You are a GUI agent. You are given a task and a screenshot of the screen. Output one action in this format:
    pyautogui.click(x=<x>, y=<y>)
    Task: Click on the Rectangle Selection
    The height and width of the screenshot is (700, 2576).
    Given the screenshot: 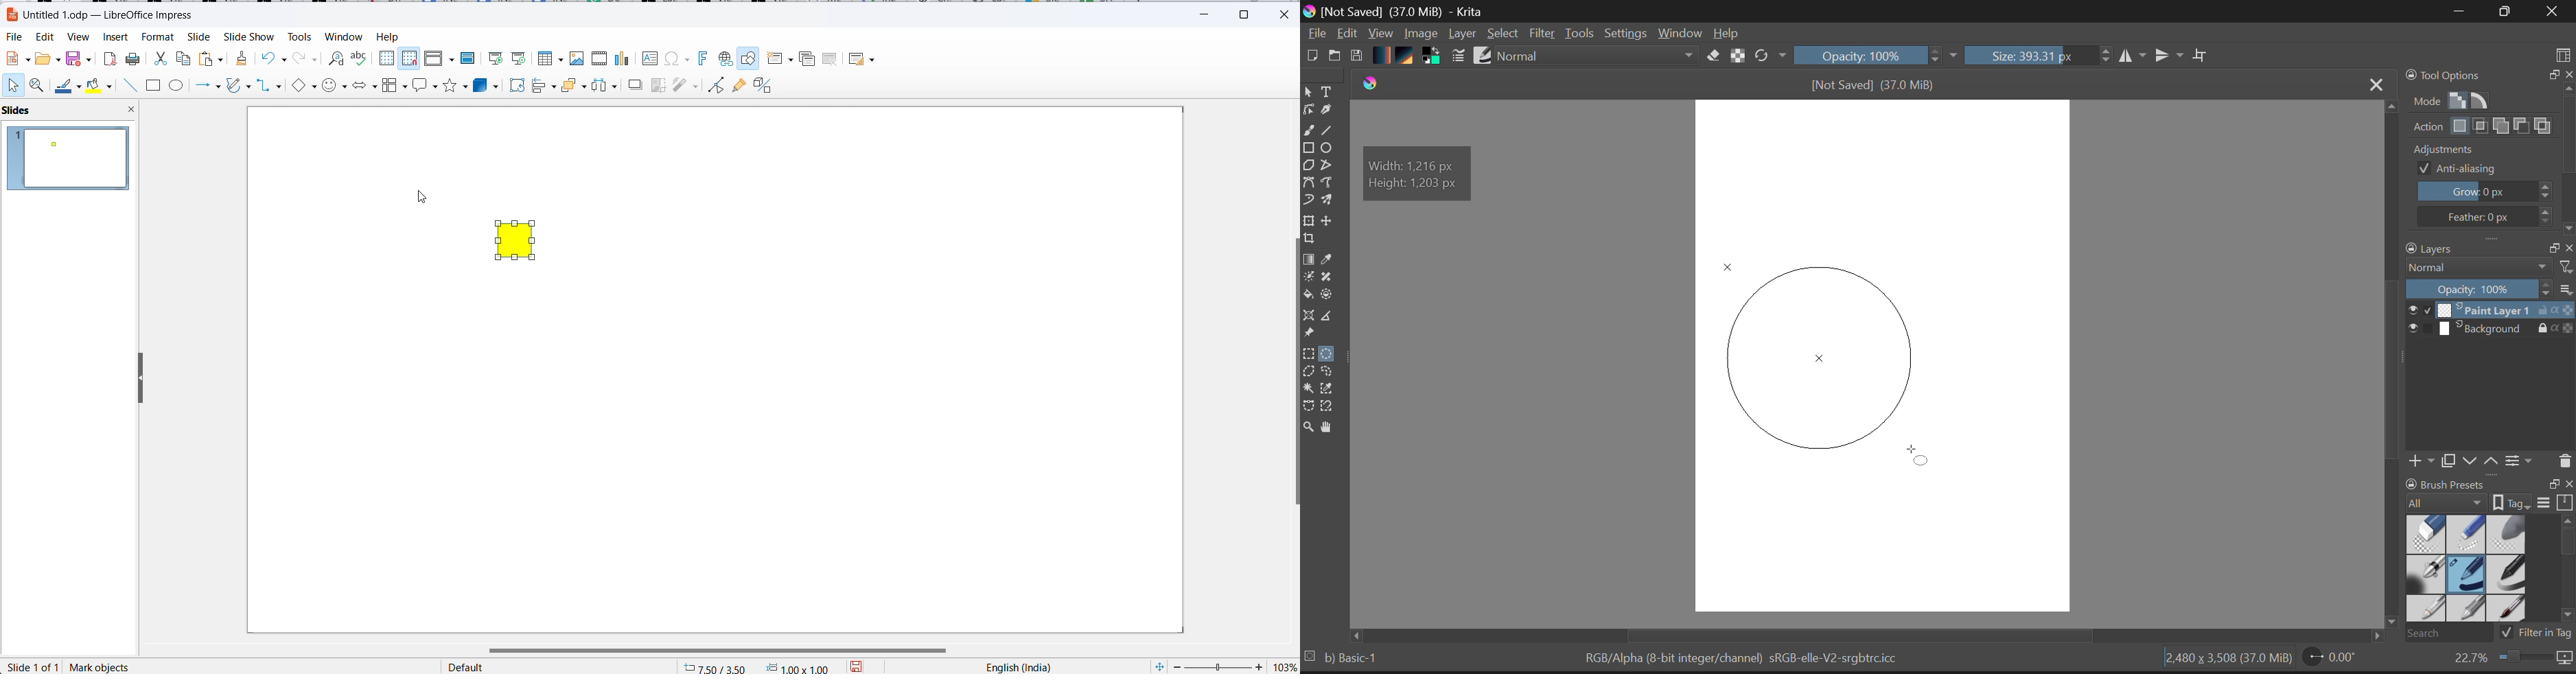 What is the action you would take?
    pyautogui.click(x=1308, y=355)
    